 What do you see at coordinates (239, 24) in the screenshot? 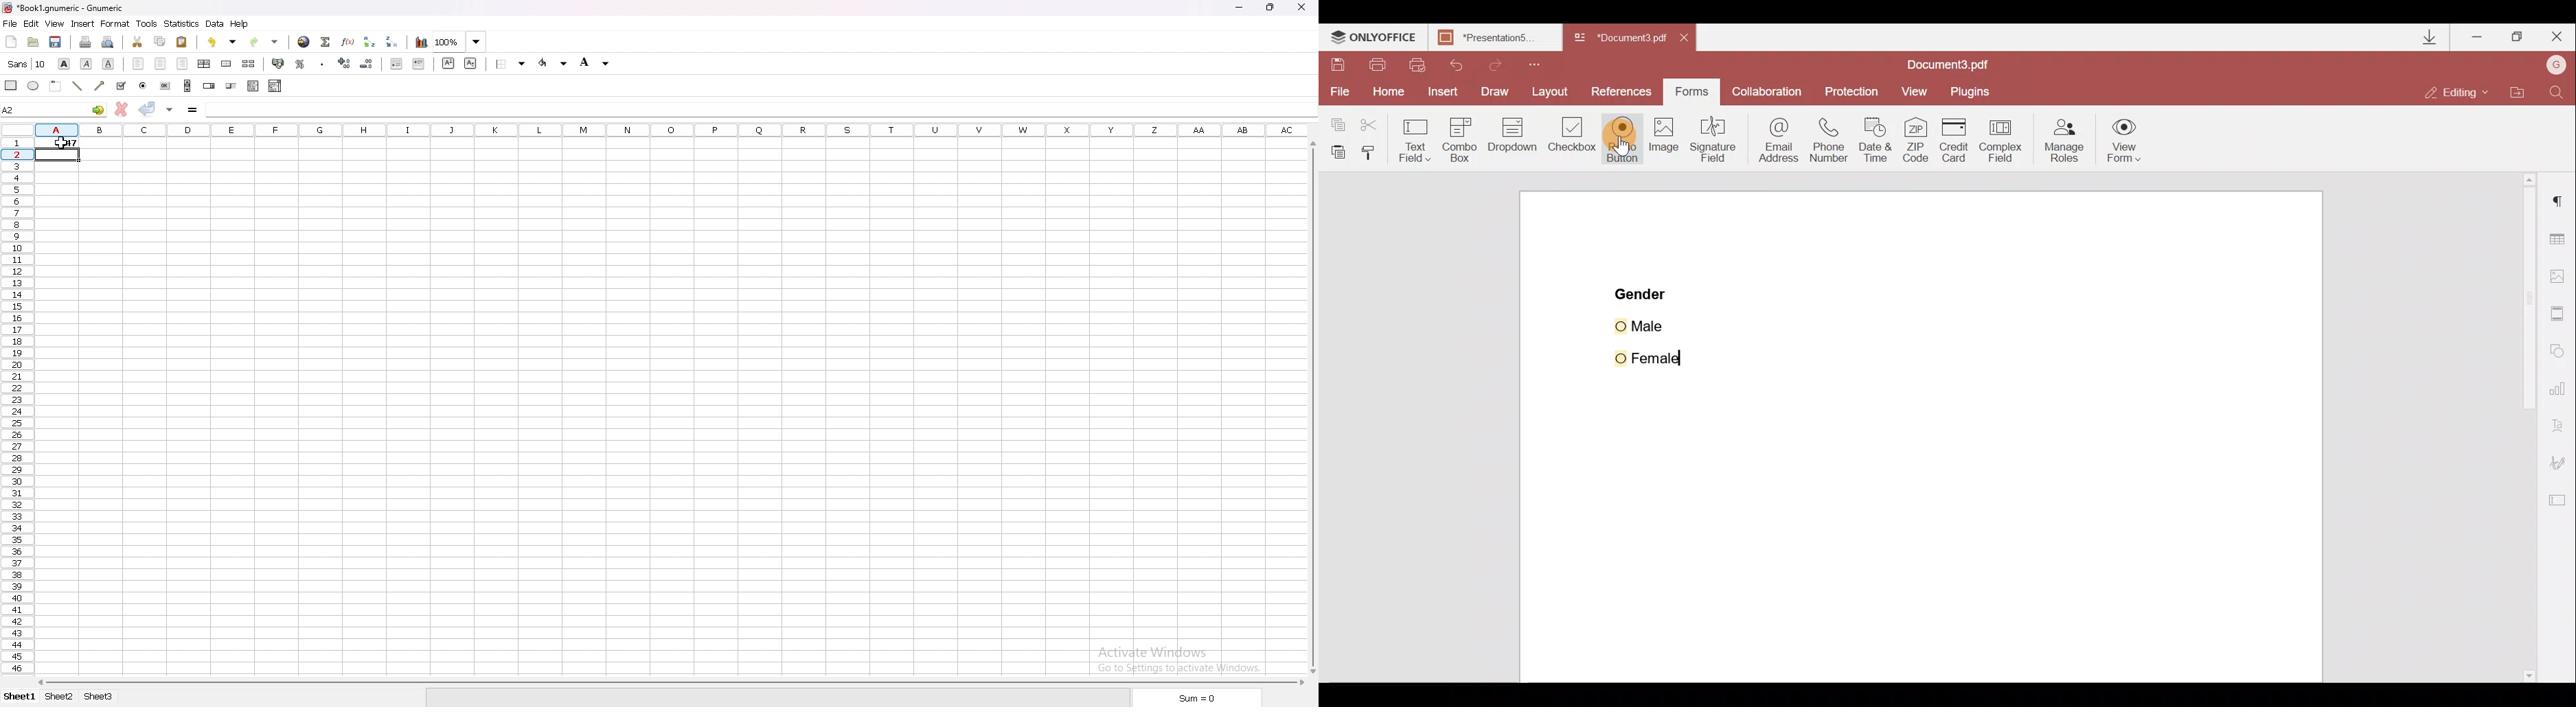
I see `help` at bounding box center [239, 24].